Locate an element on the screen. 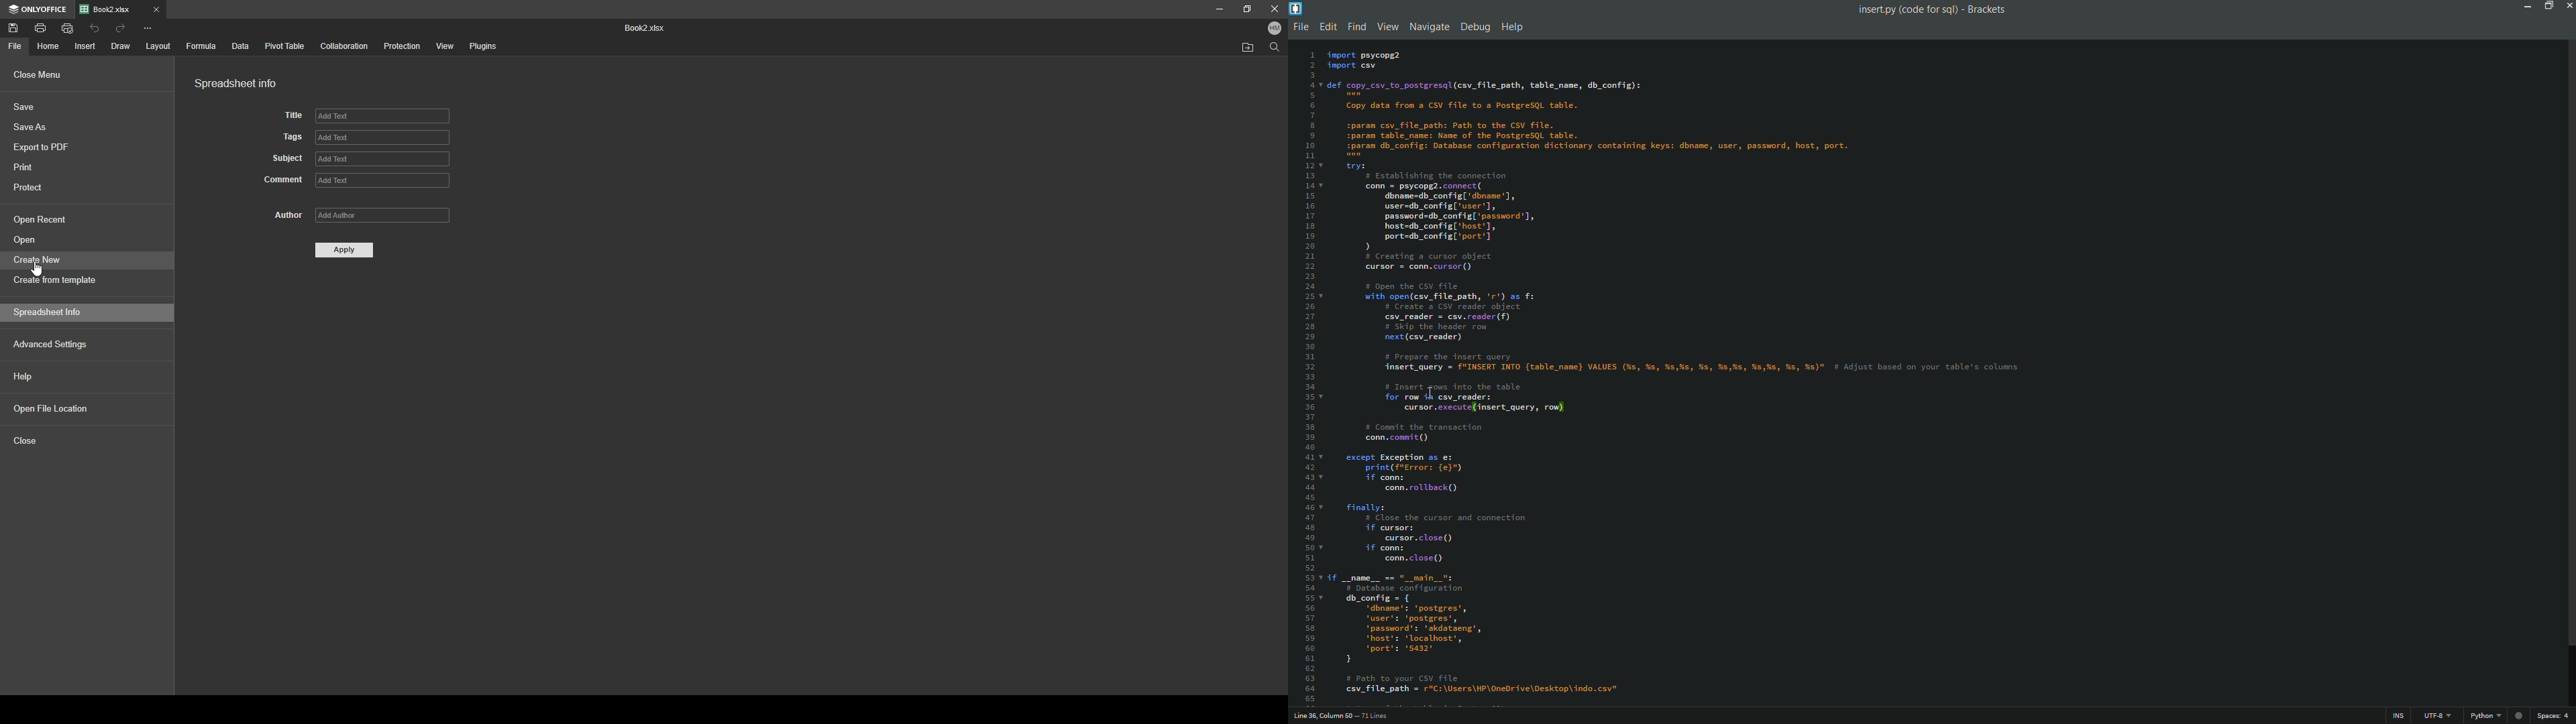  layout is located at coordinates (159, 46).